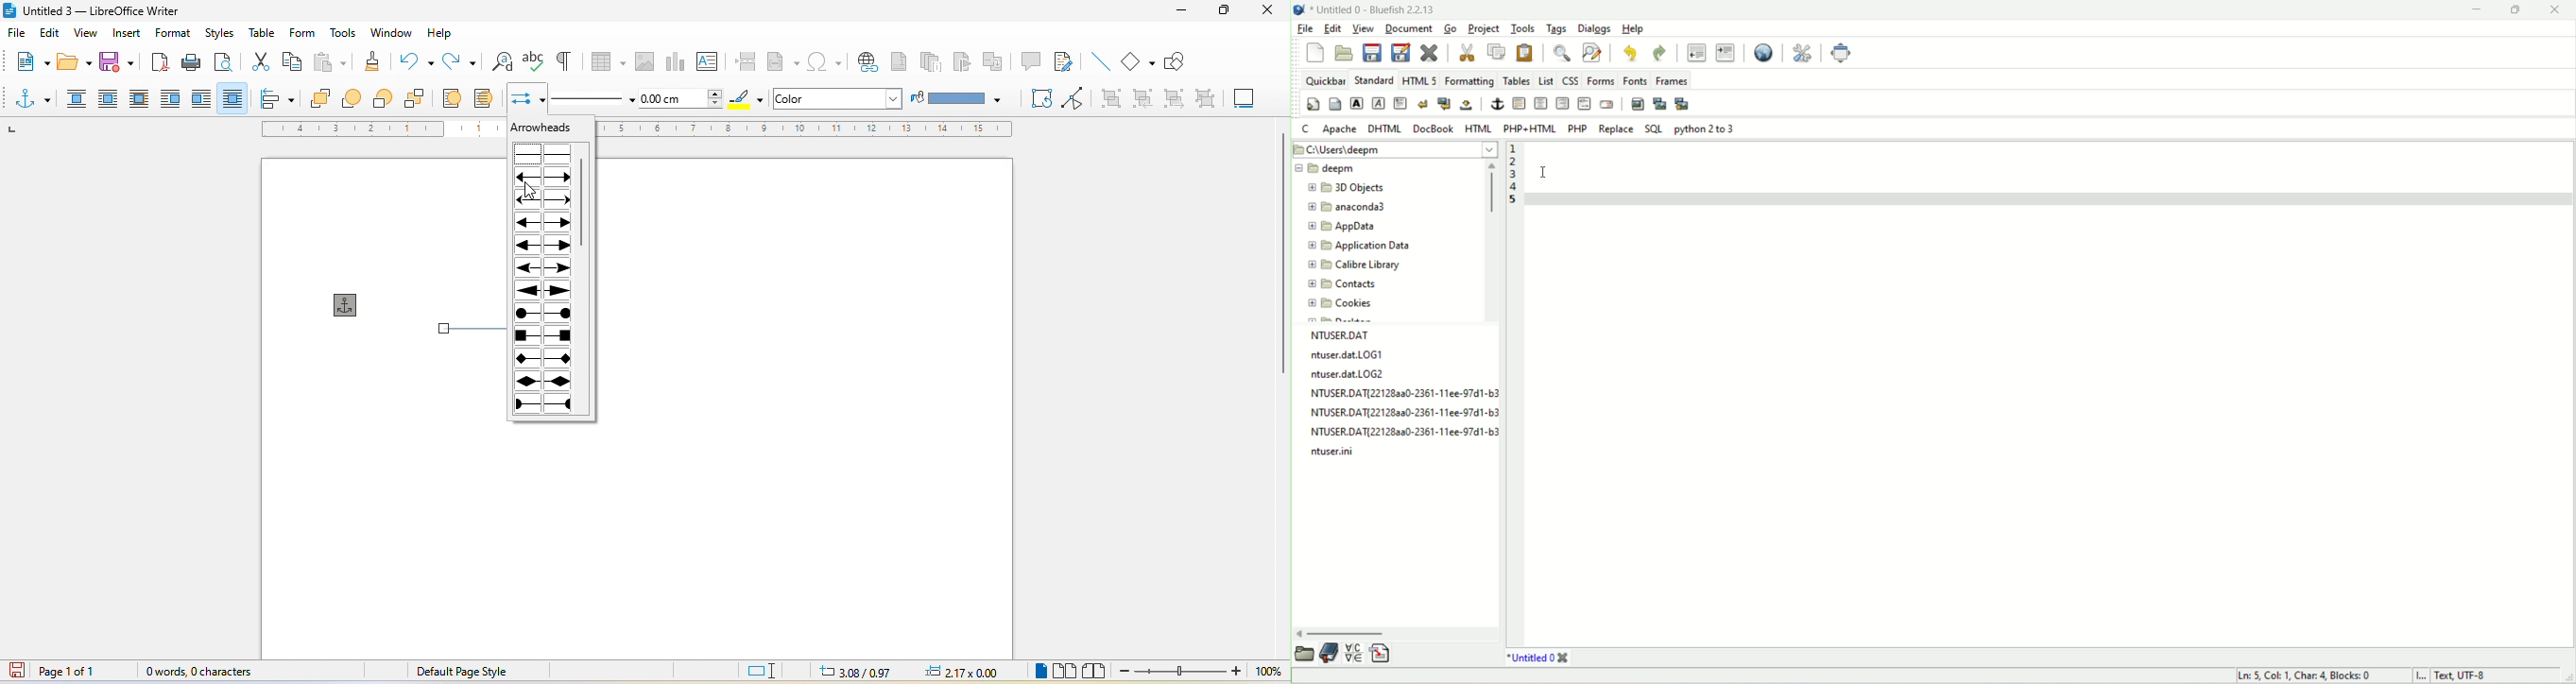 This screenshot has height=700, width=2576. Describe the element at coordinates (548, 403) in the screenshot. I see `half circle` at that location.